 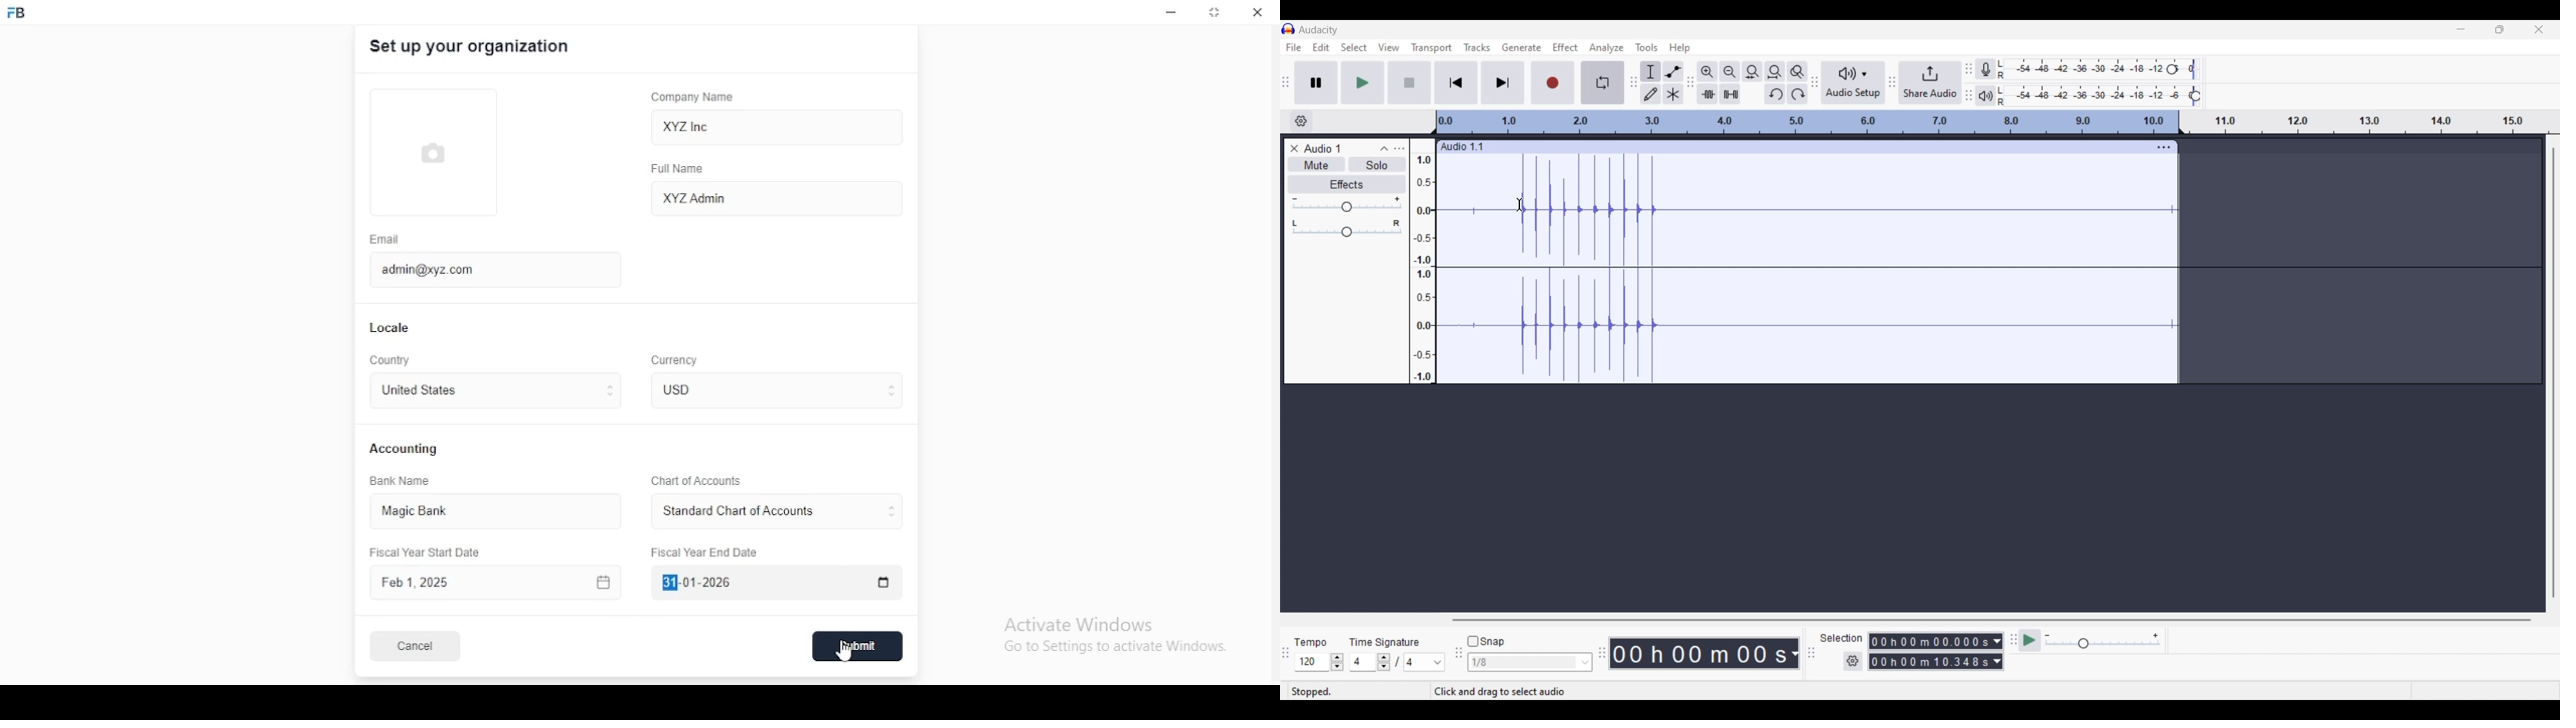 What do you see at coordinates (1216, 14) in the screenshot?
I see `restore` at bounding box center [1216, 14].